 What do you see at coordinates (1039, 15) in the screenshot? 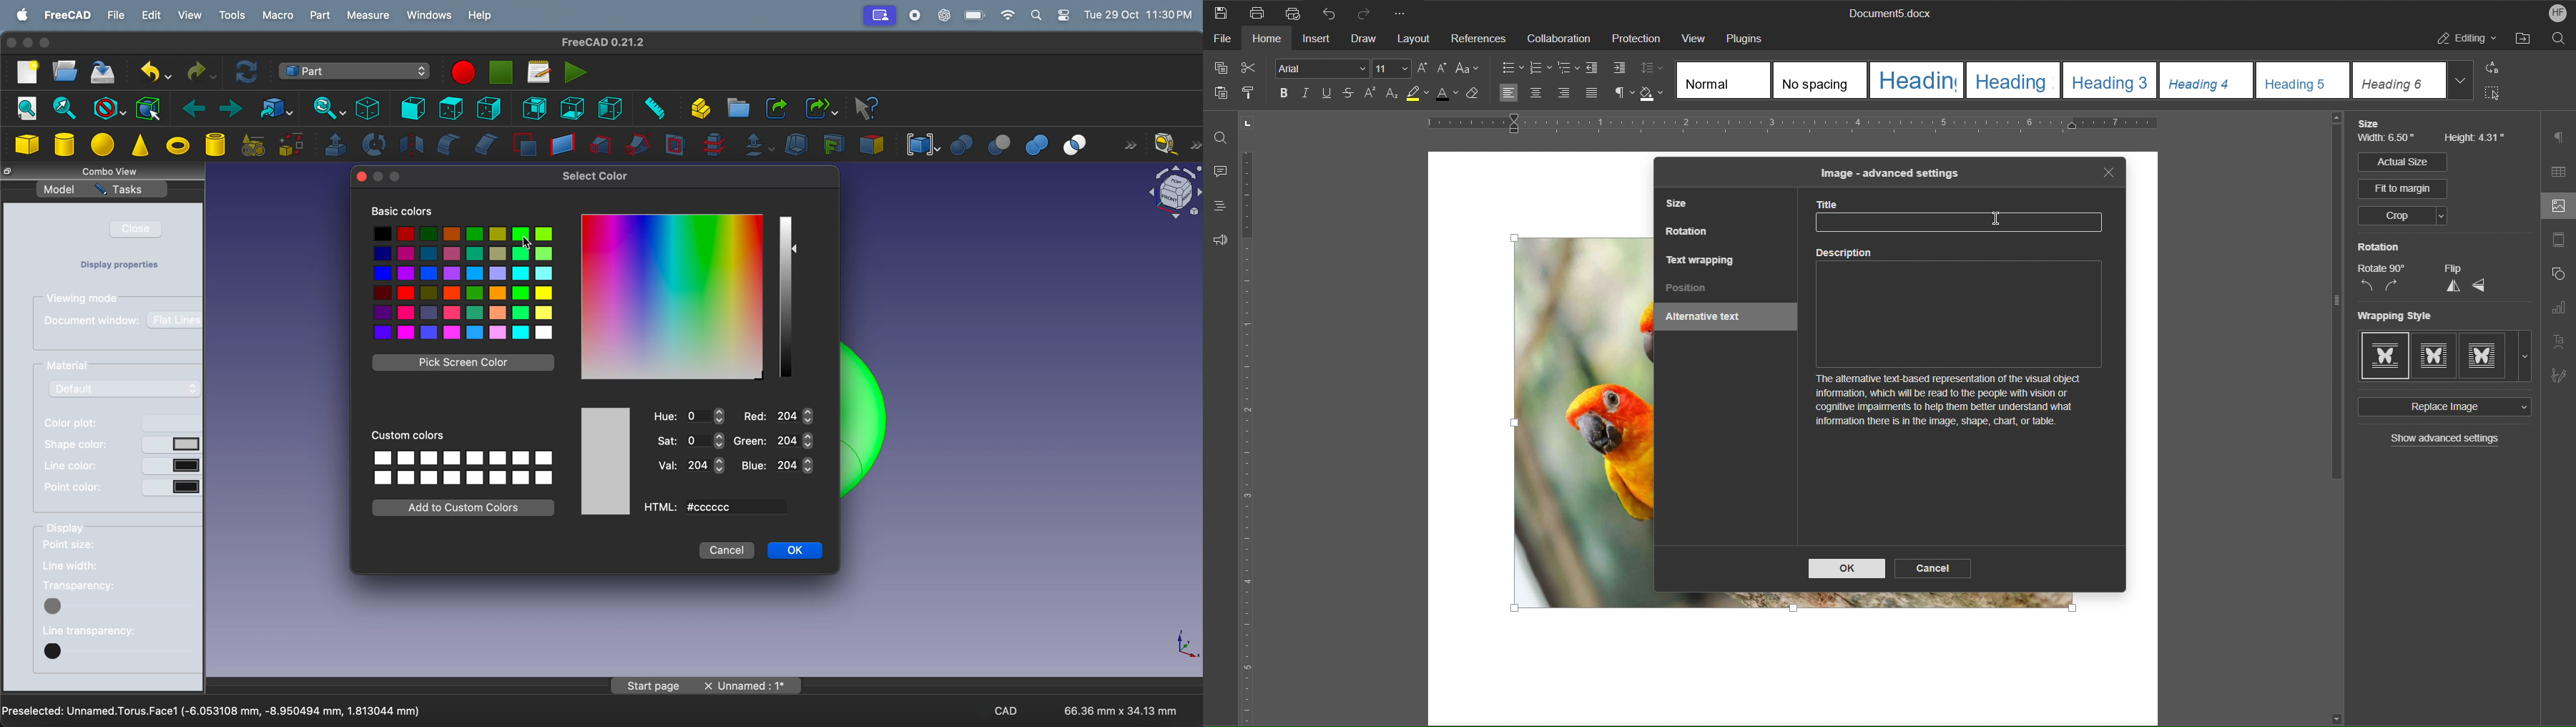
I see `apple widgets` at bounding box center [1039, 15].